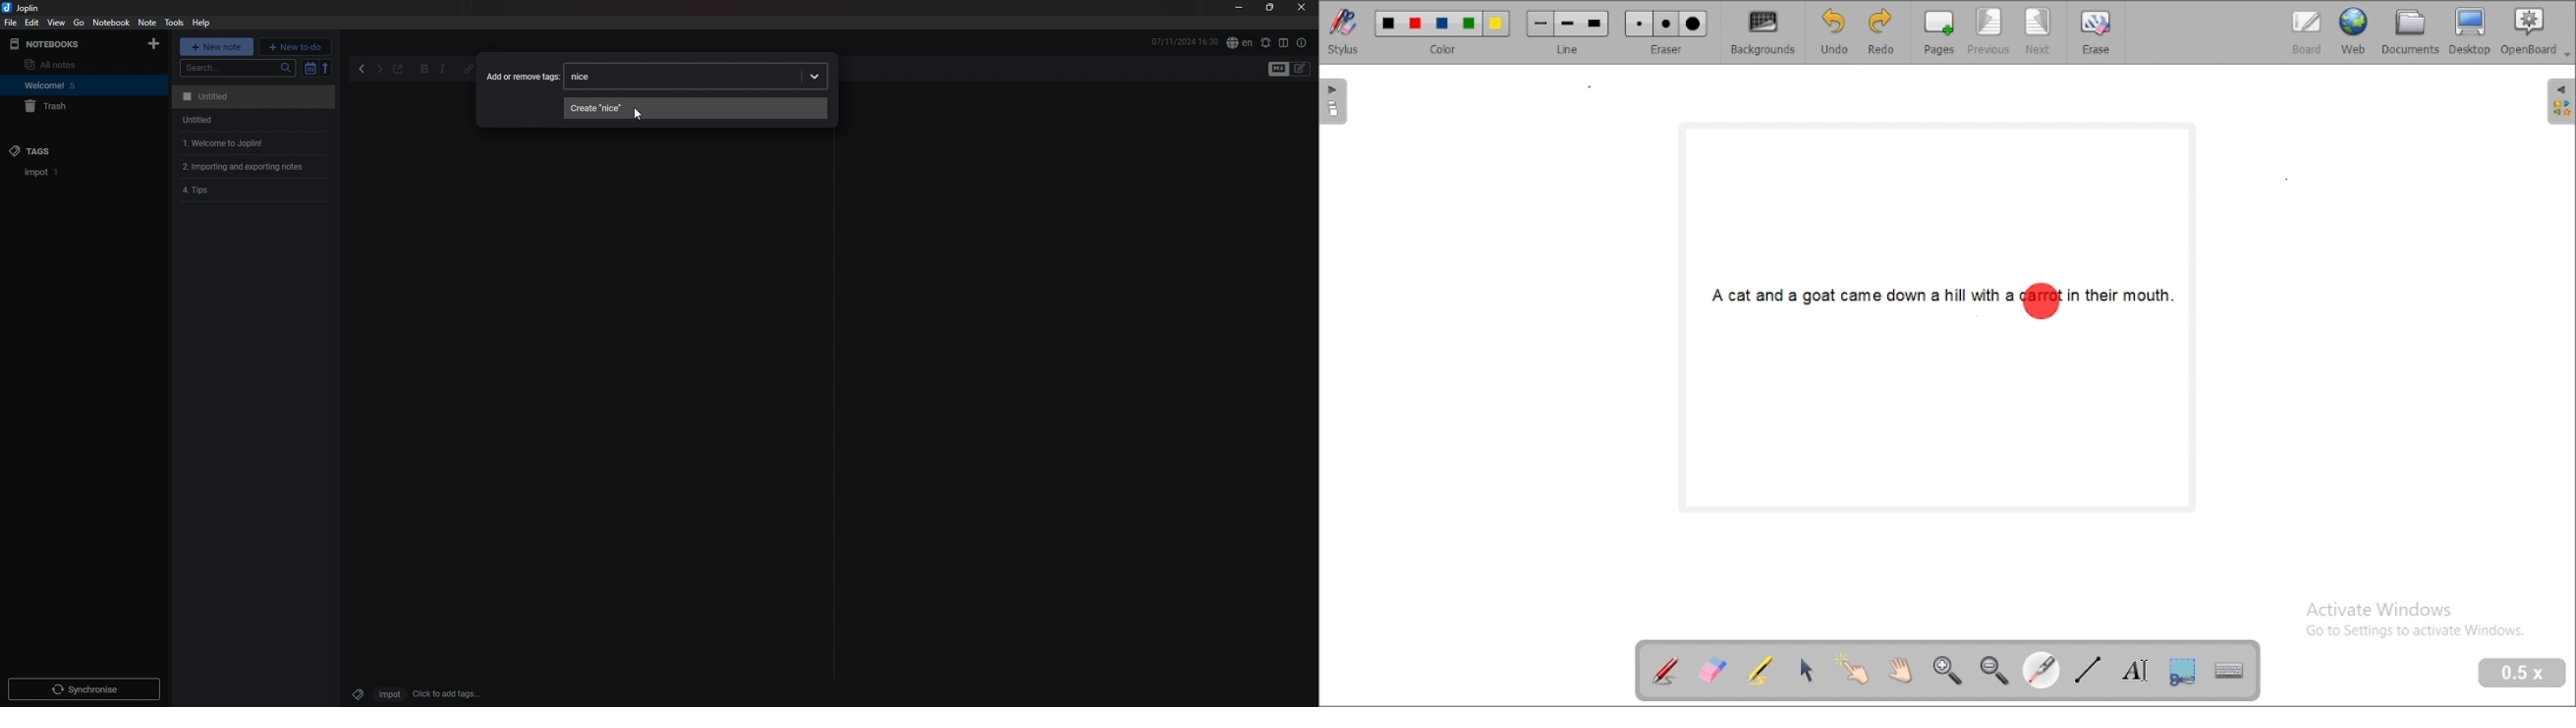  I want to click on visual laser pointer, so click(2041, 669).